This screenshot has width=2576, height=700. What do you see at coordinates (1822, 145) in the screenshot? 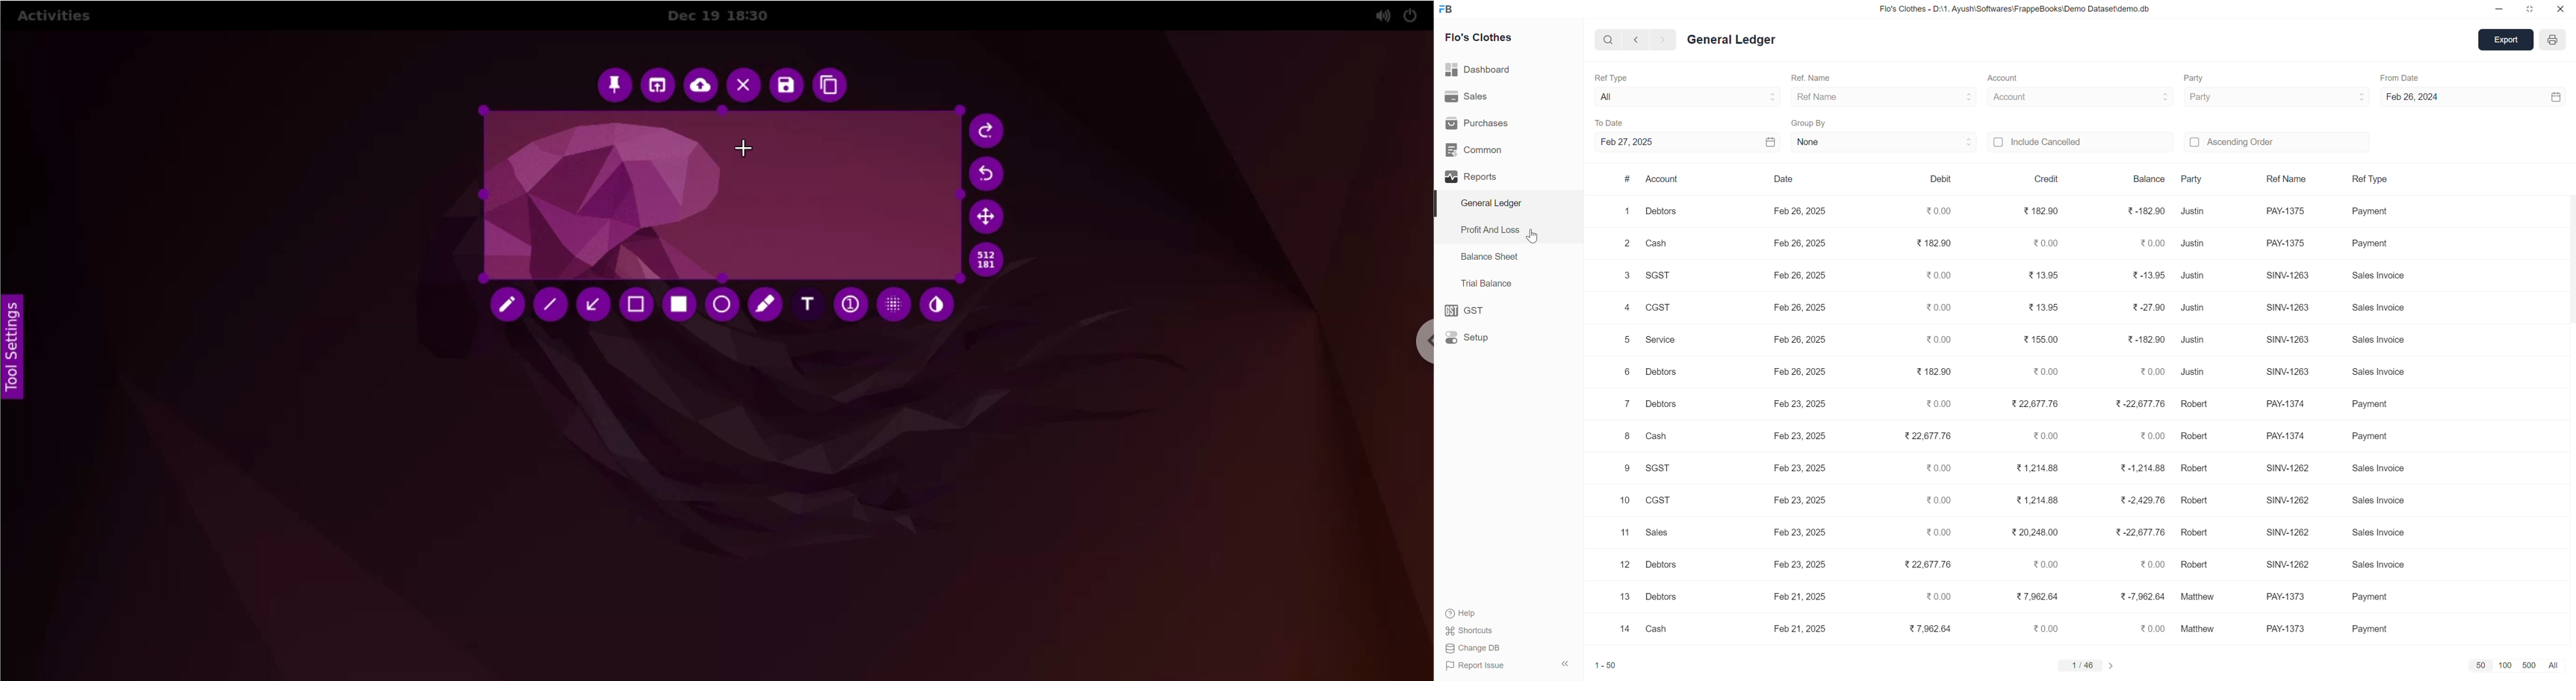
I see `None` at bounding box center [1822, 145].